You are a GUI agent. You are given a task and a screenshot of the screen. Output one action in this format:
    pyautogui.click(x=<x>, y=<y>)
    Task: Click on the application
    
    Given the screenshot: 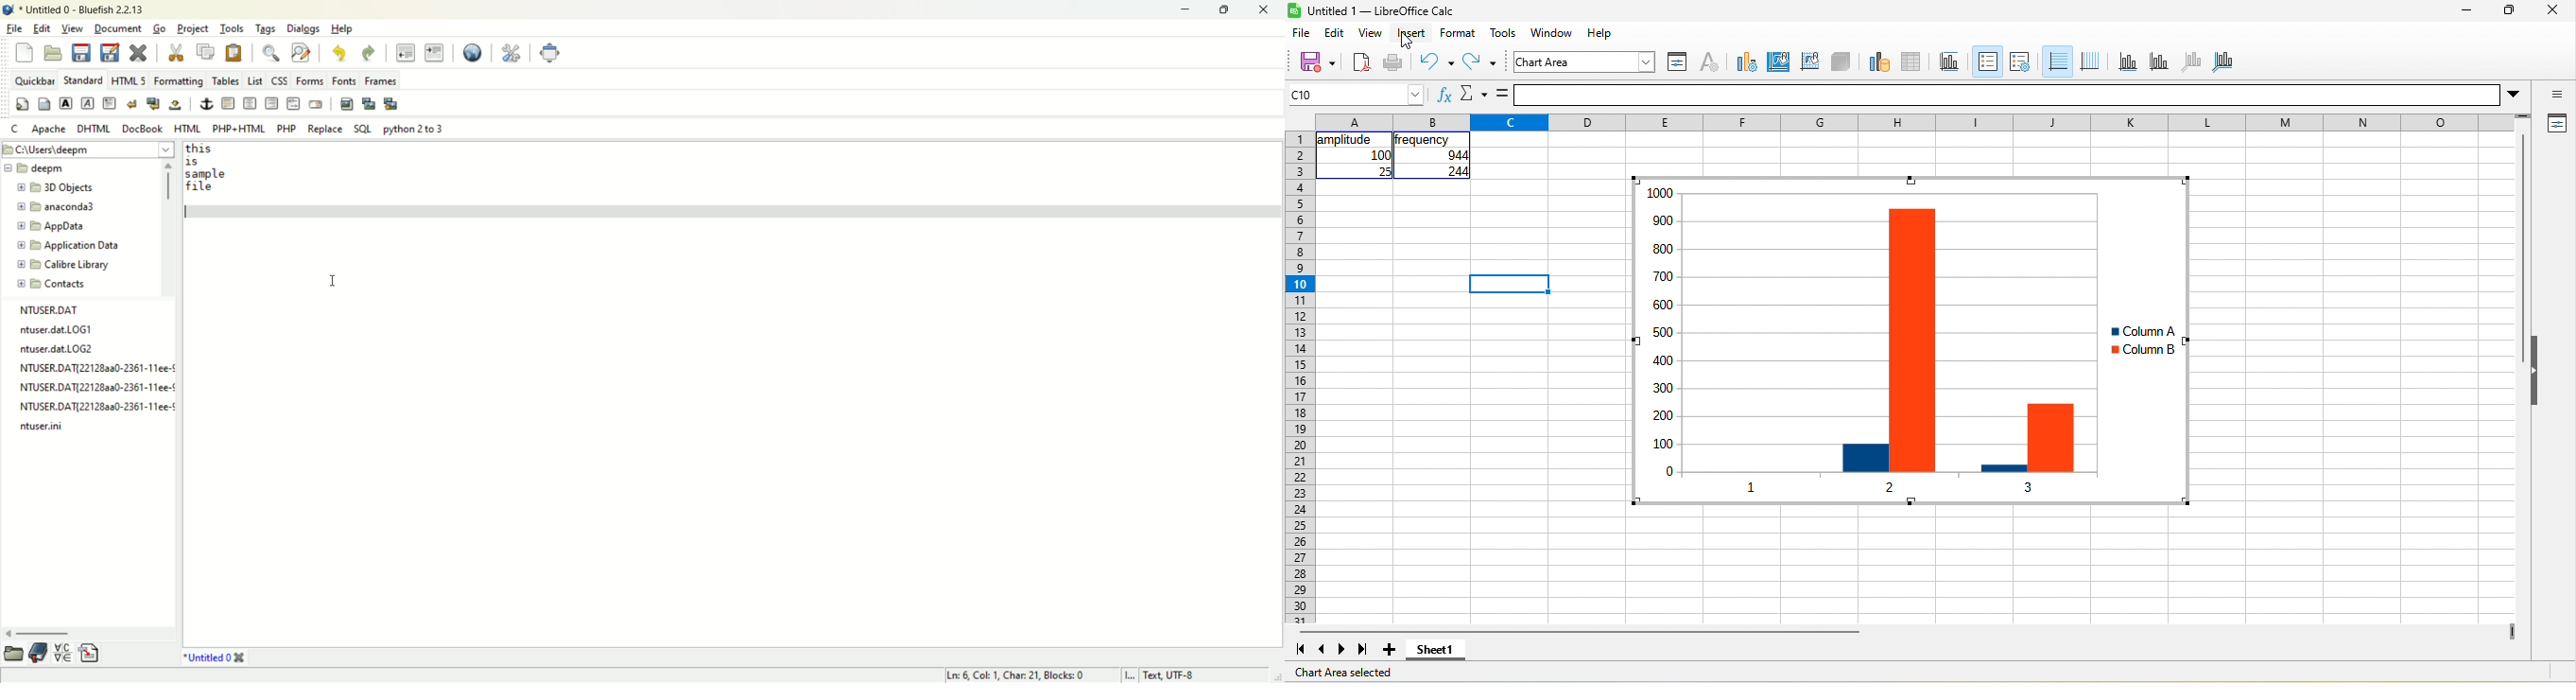 What is the action you would take?
    pyautogui.click(x=68, y=247)
    